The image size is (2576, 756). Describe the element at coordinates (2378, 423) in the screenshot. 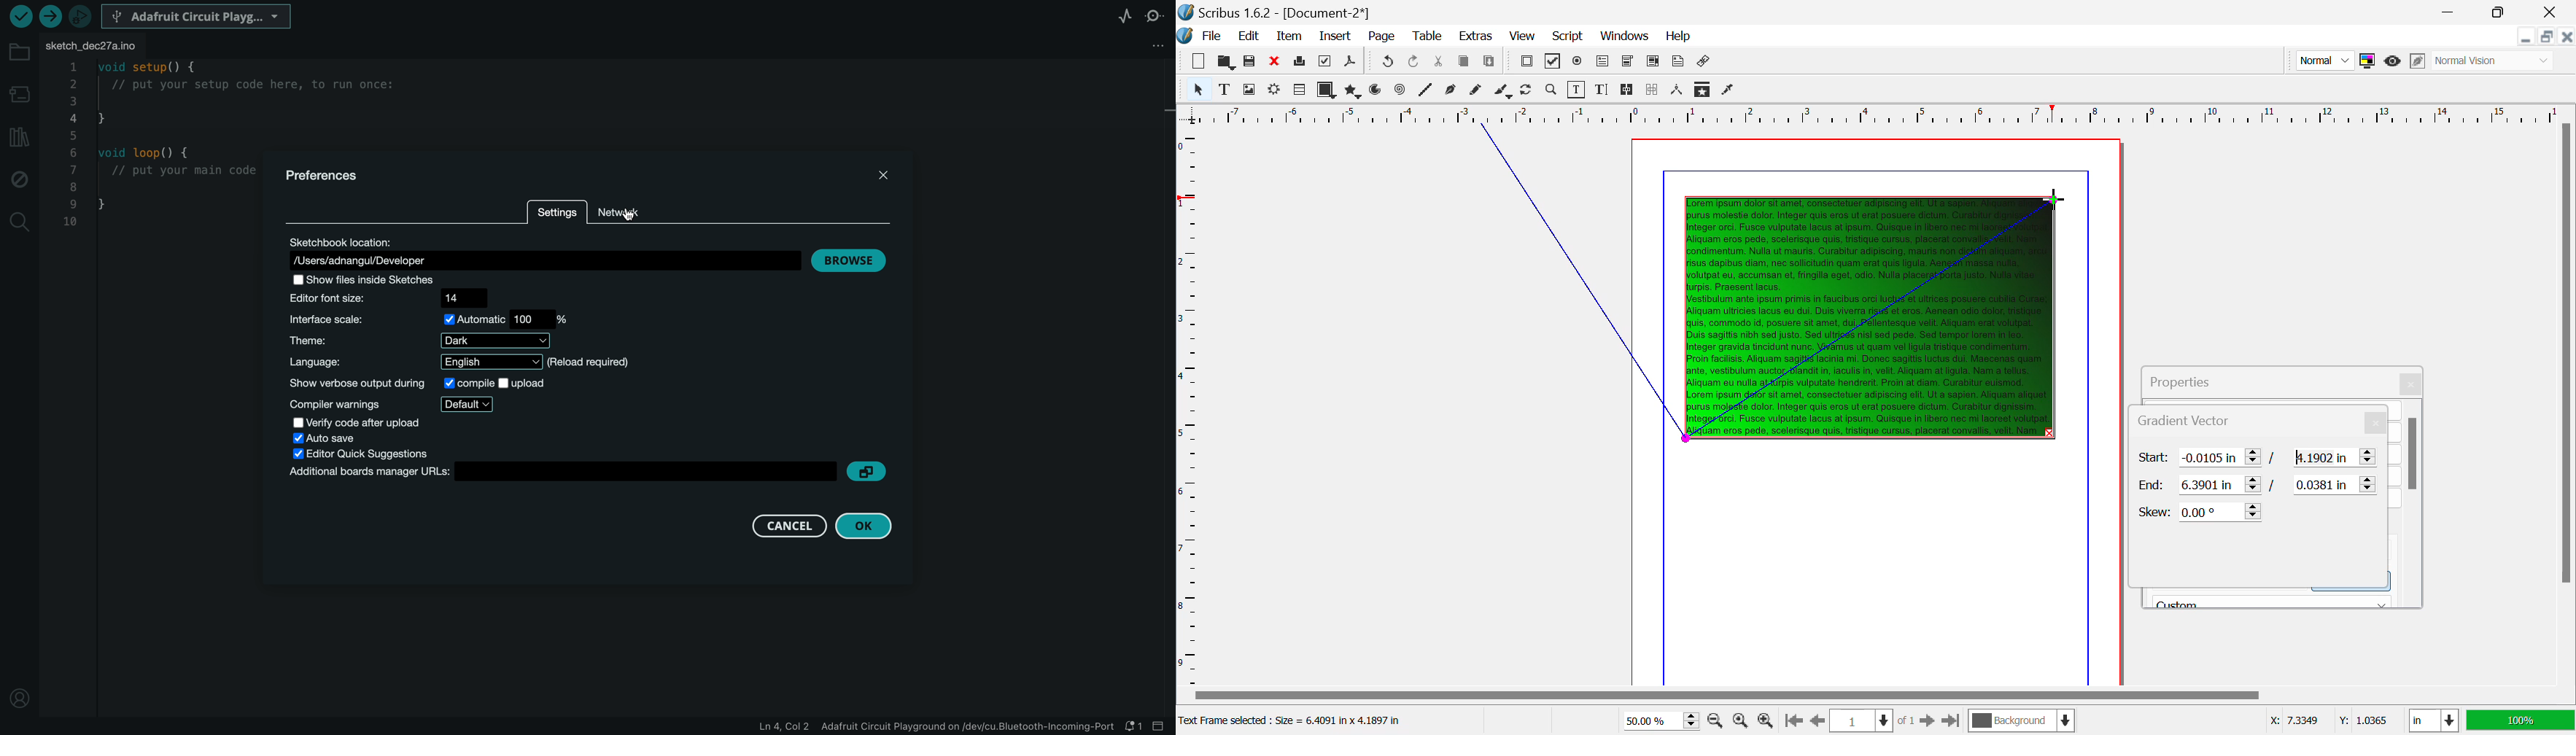

I see `Close` at that location.